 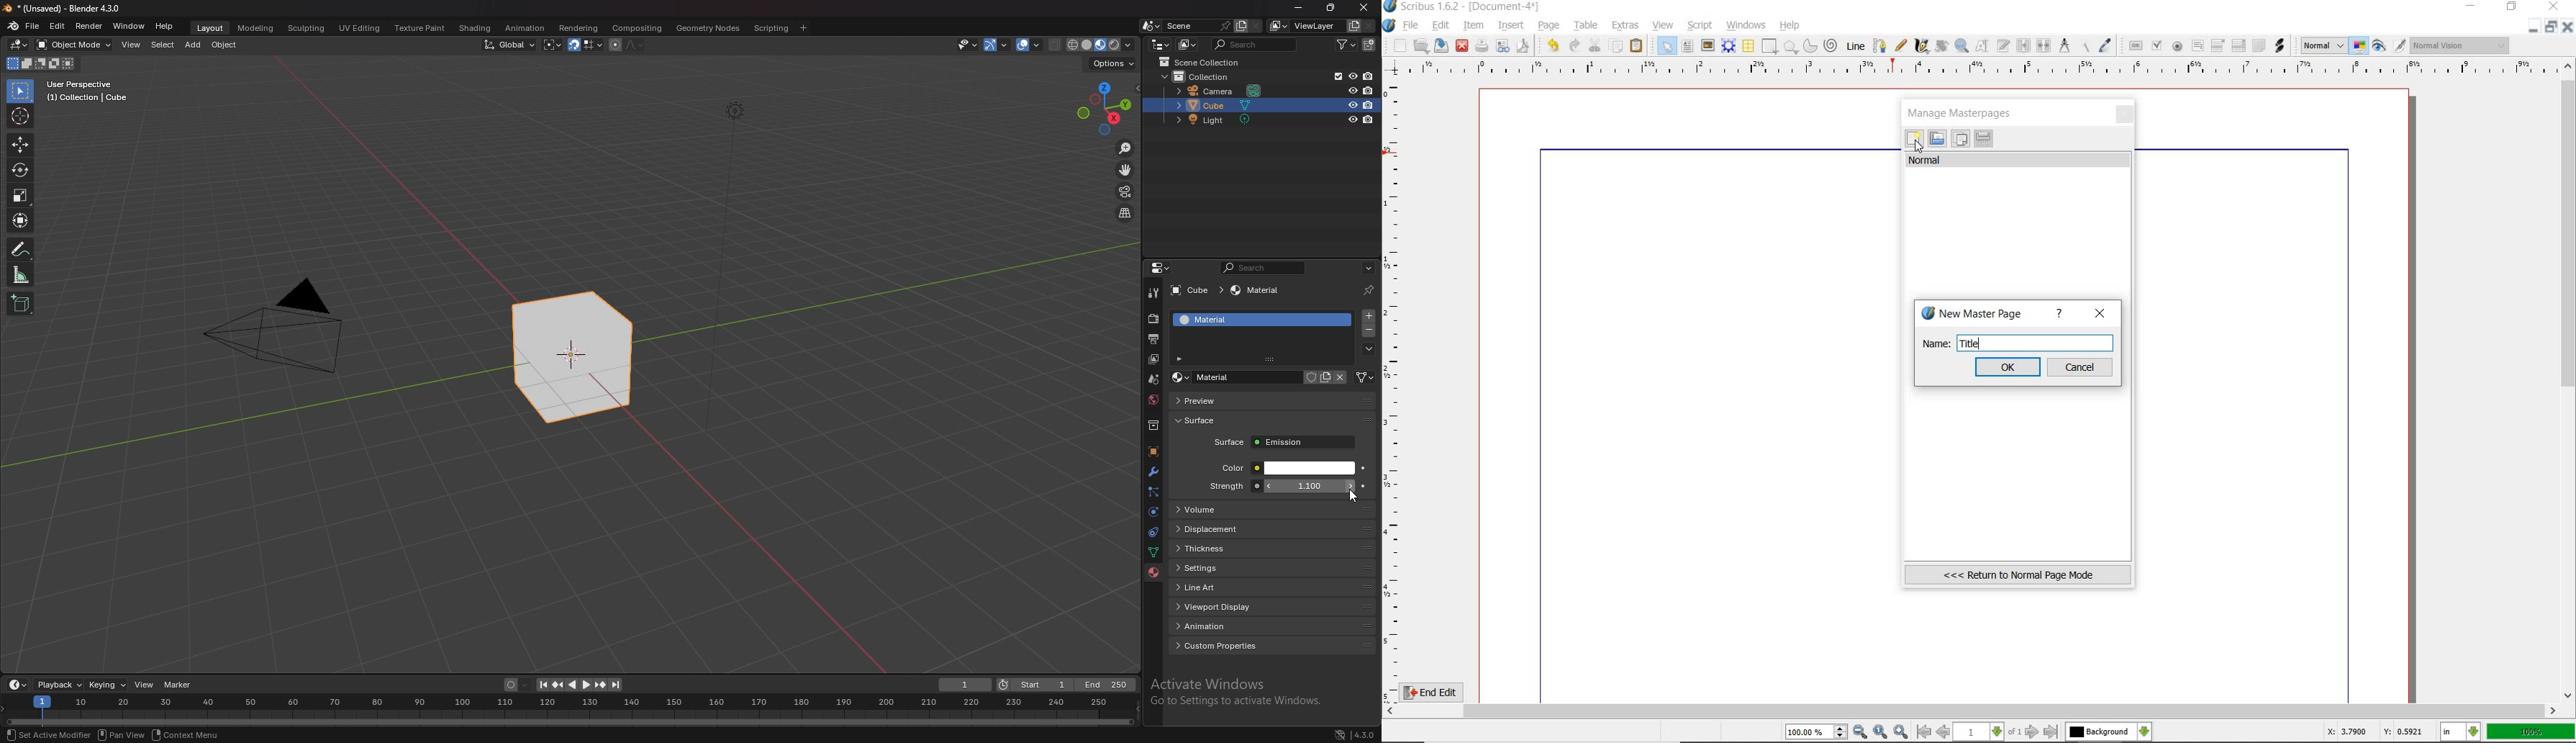 What do you see at coordinates (2513, 8) in the screenshot?
I see `restore` at bounding box center [2513, 8].